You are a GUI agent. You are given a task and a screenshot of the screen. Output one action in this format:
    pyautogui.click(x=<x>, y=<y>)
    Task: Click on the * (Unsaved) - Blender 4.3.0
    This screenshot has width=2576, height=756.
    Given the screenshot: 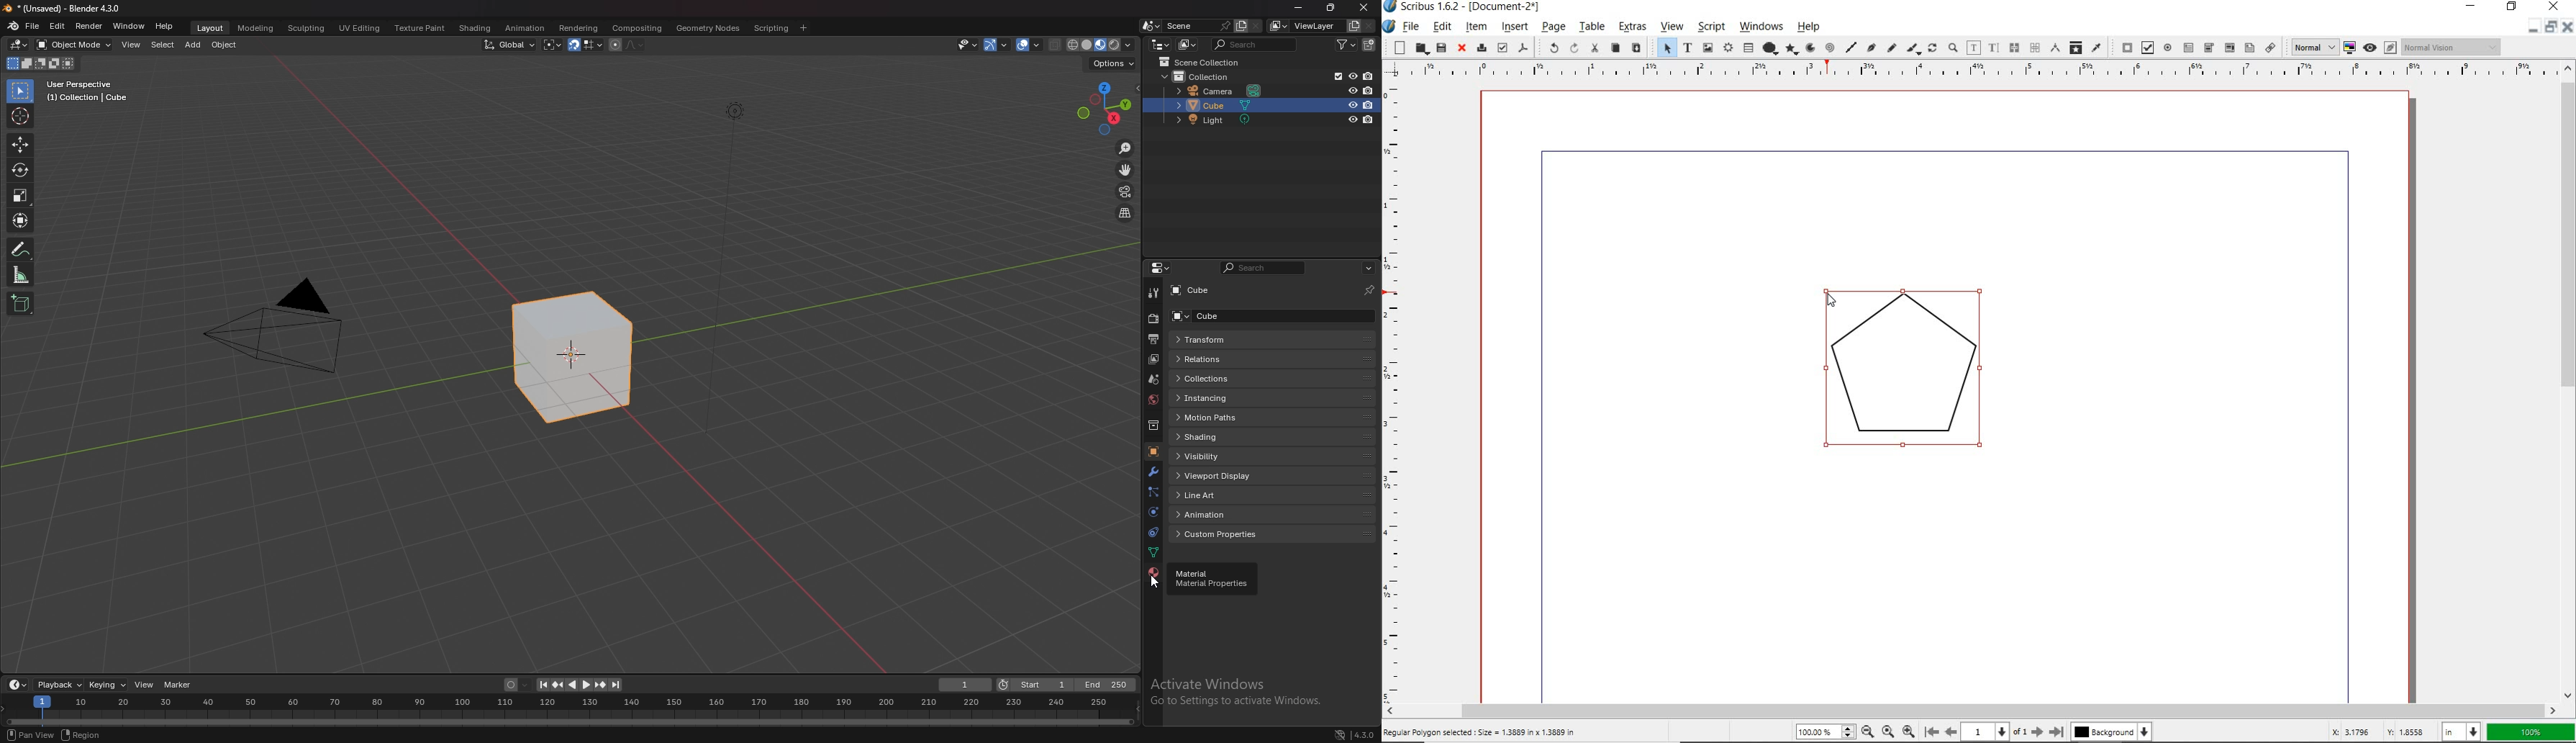 What is the action you would take?
    pyautogui.click(x=73, y=9)
    